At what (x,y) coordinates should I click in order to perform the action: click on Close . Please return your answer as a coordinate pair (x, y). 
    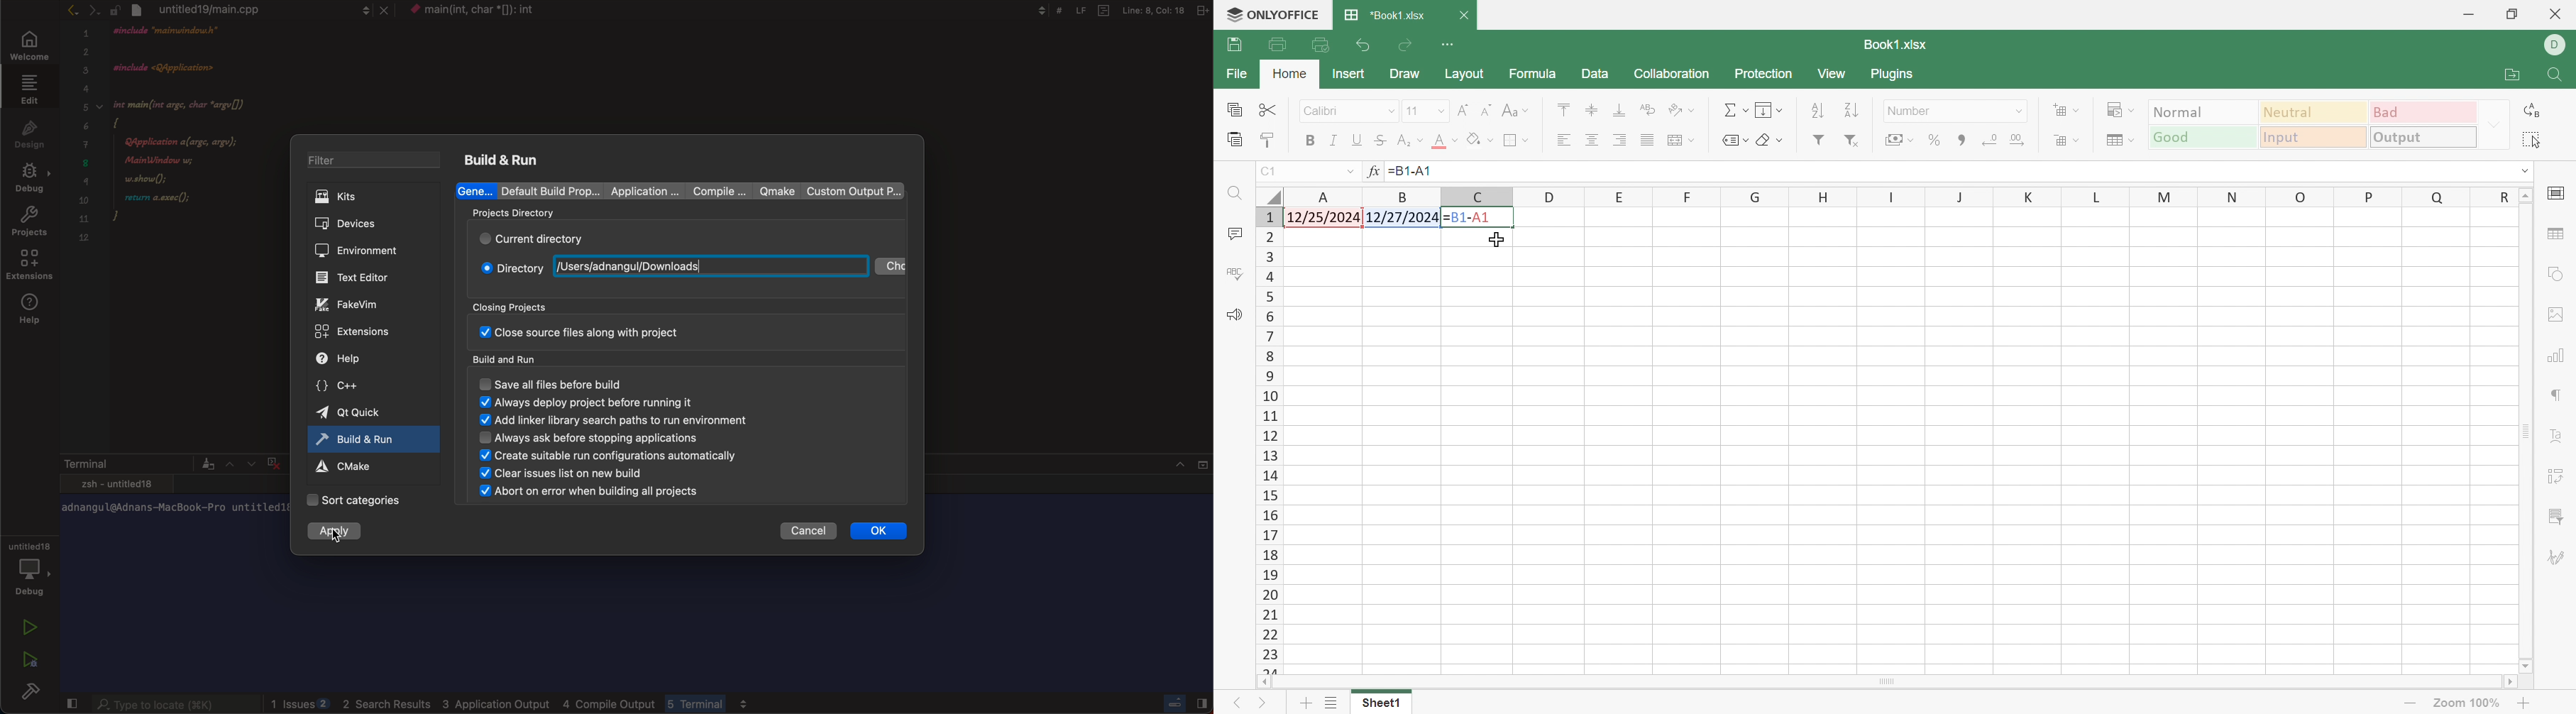
    Looking at the image, I should click on (2561, 14).